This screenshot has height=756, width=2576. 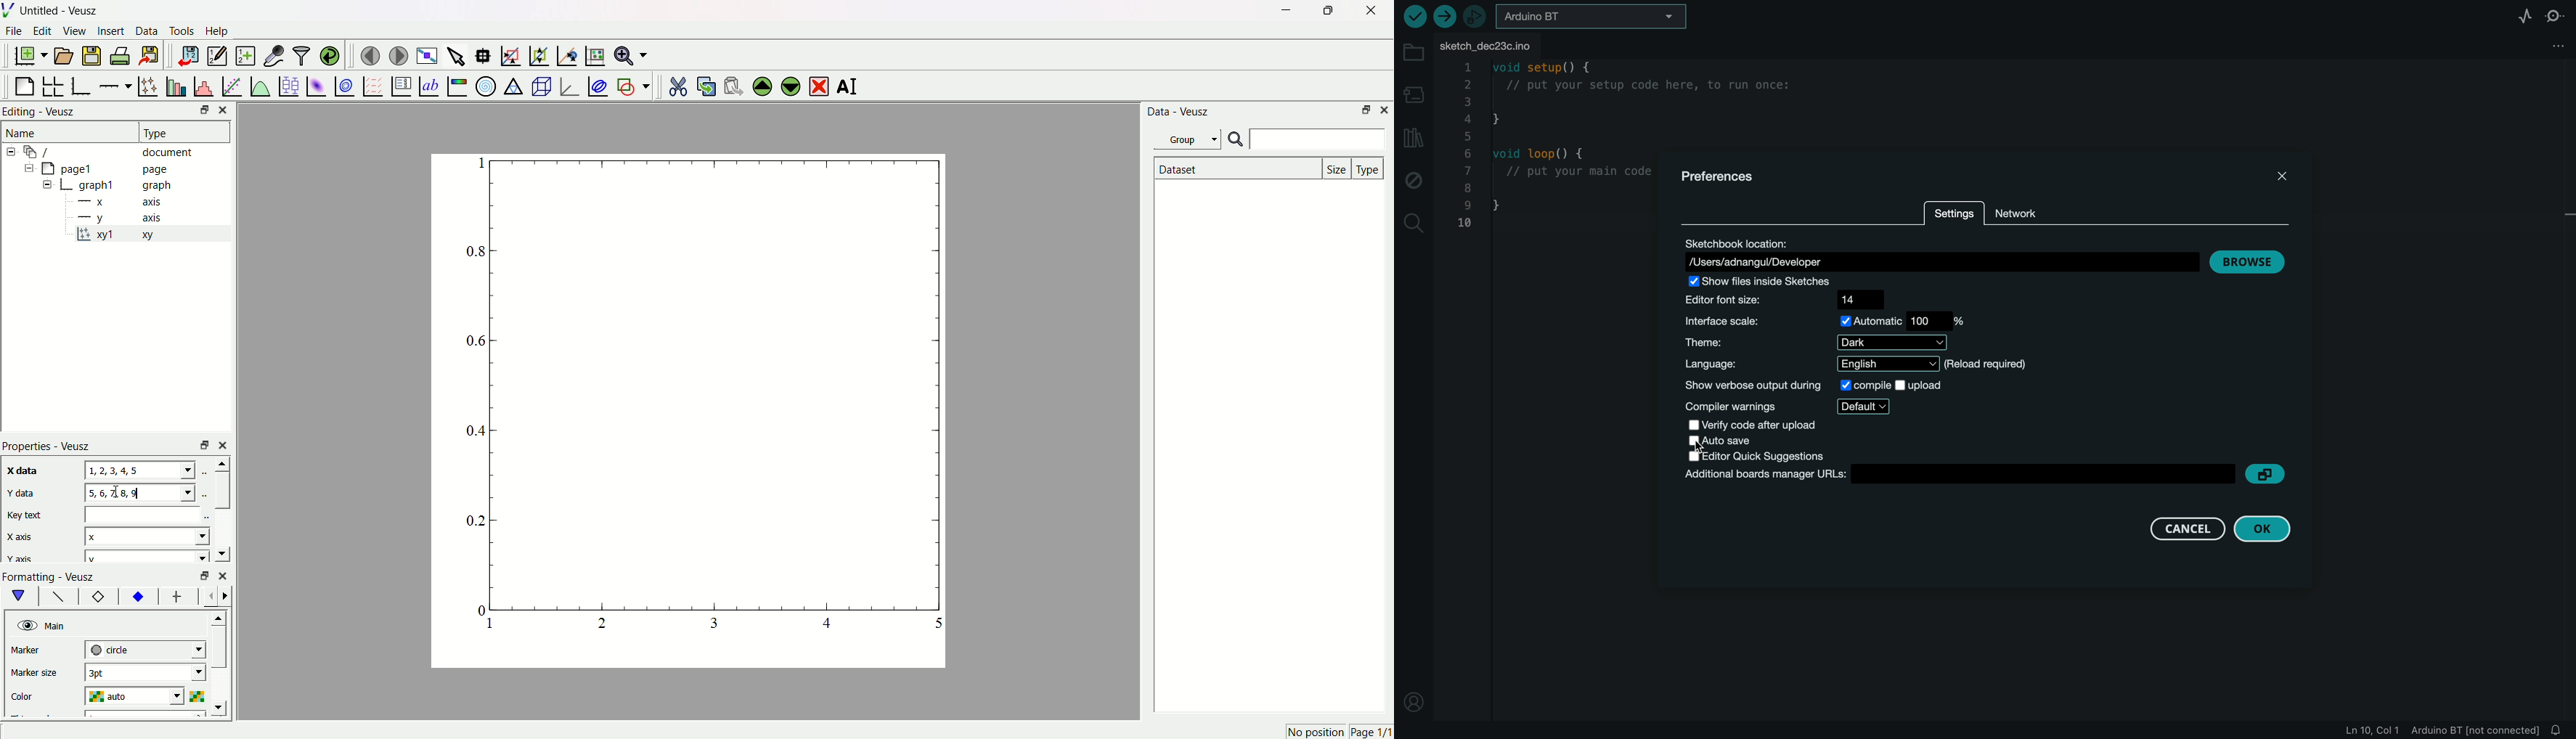 What do you see at coordinates (510, 54) in the screenshot?
I see `draw rectangle on zoom graph axes` at bounding box center [510, 54].